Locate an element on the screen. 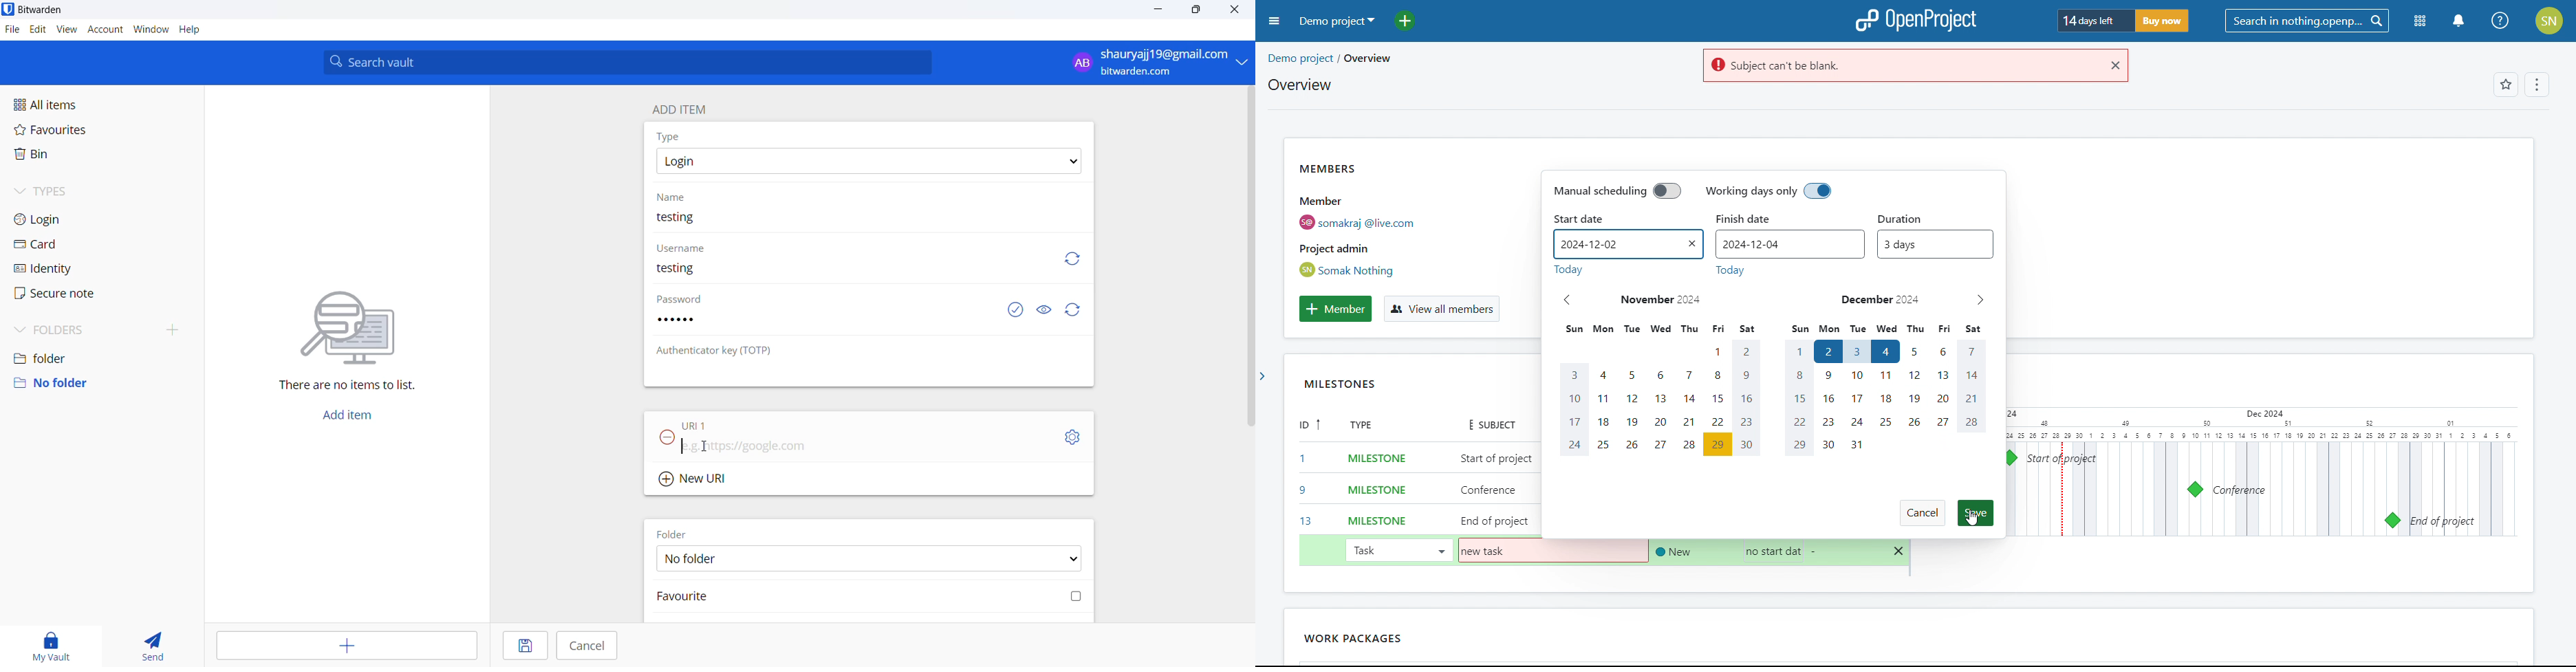 The height and width of the screenshot is (672, 2576). set type is located at coordinates (1370, 488).